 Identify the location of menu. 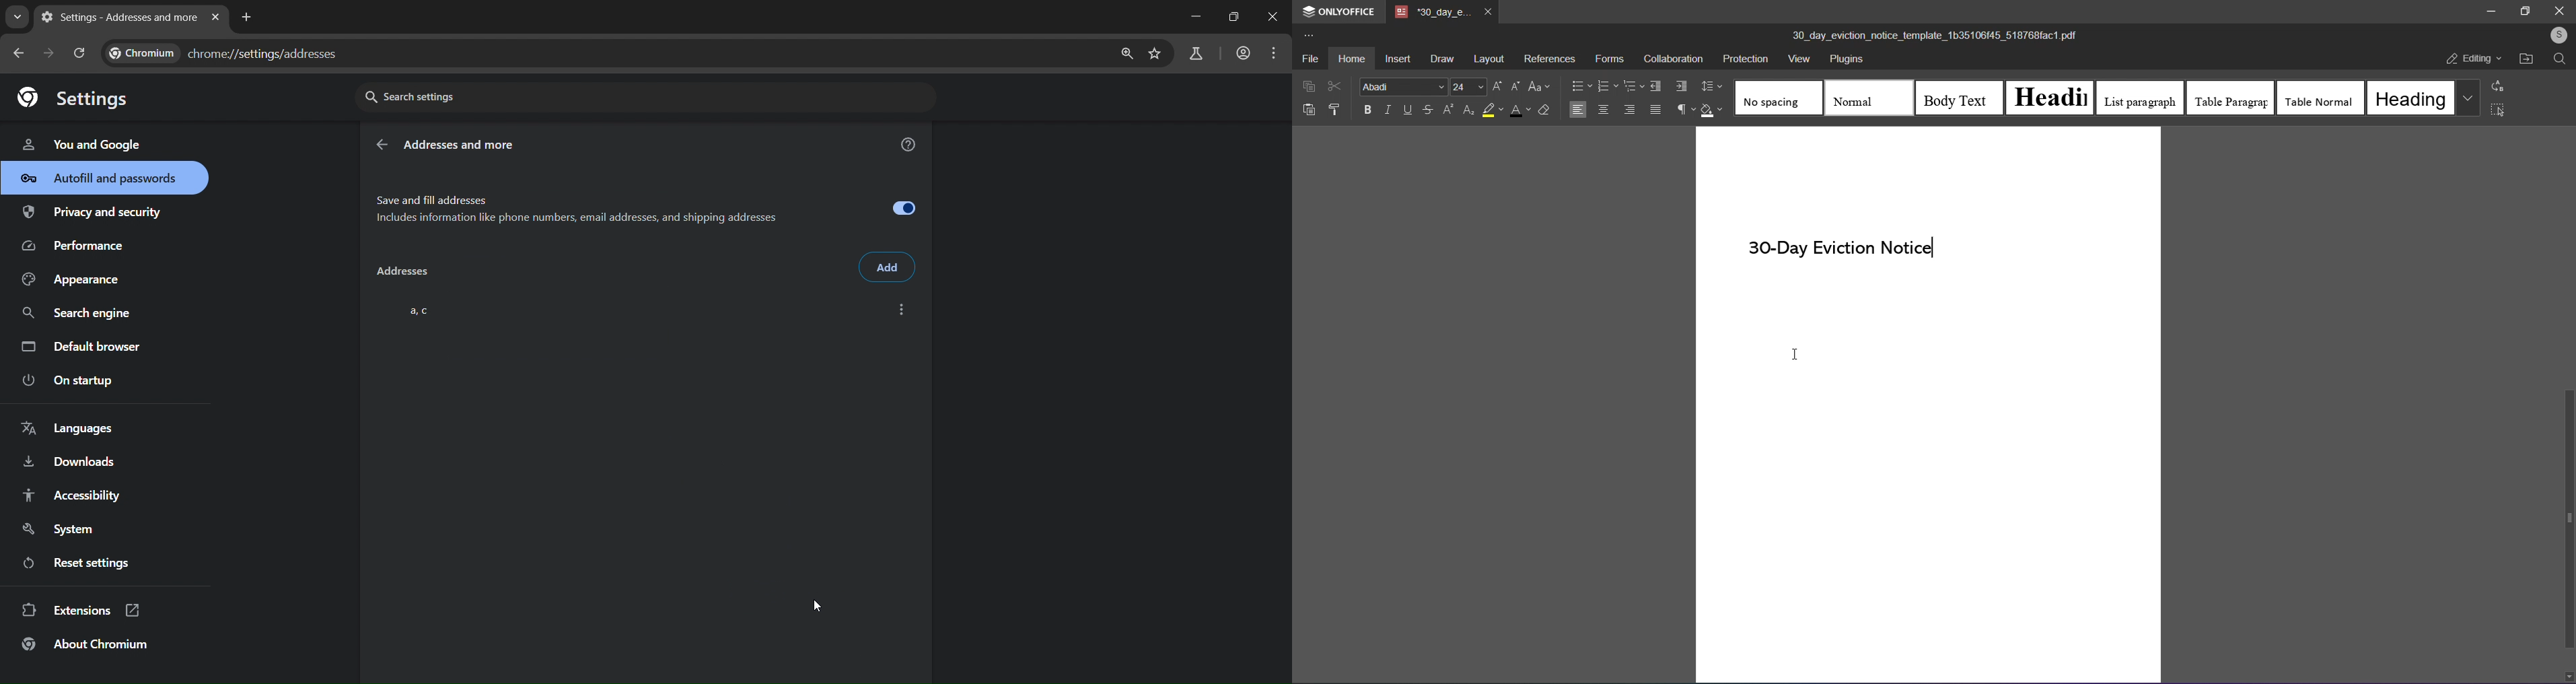
(1277, 53).